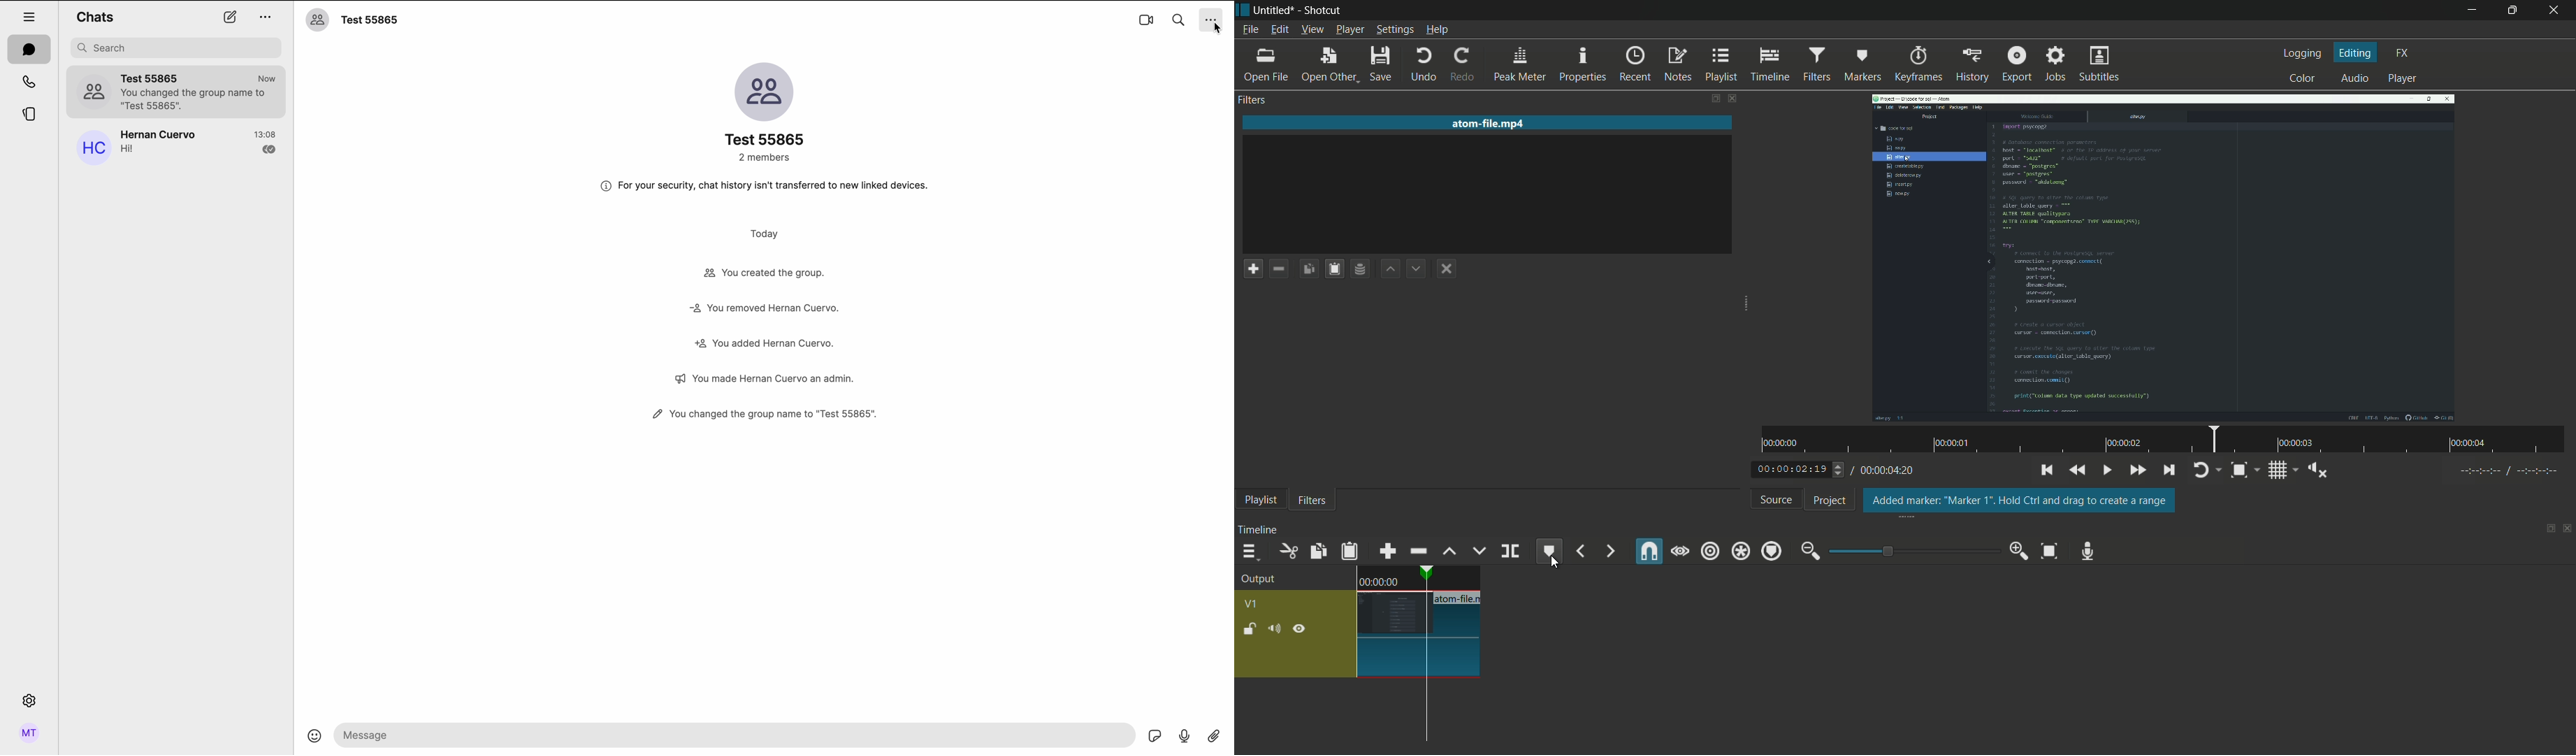  I want to click on profile, so click(31, 733).